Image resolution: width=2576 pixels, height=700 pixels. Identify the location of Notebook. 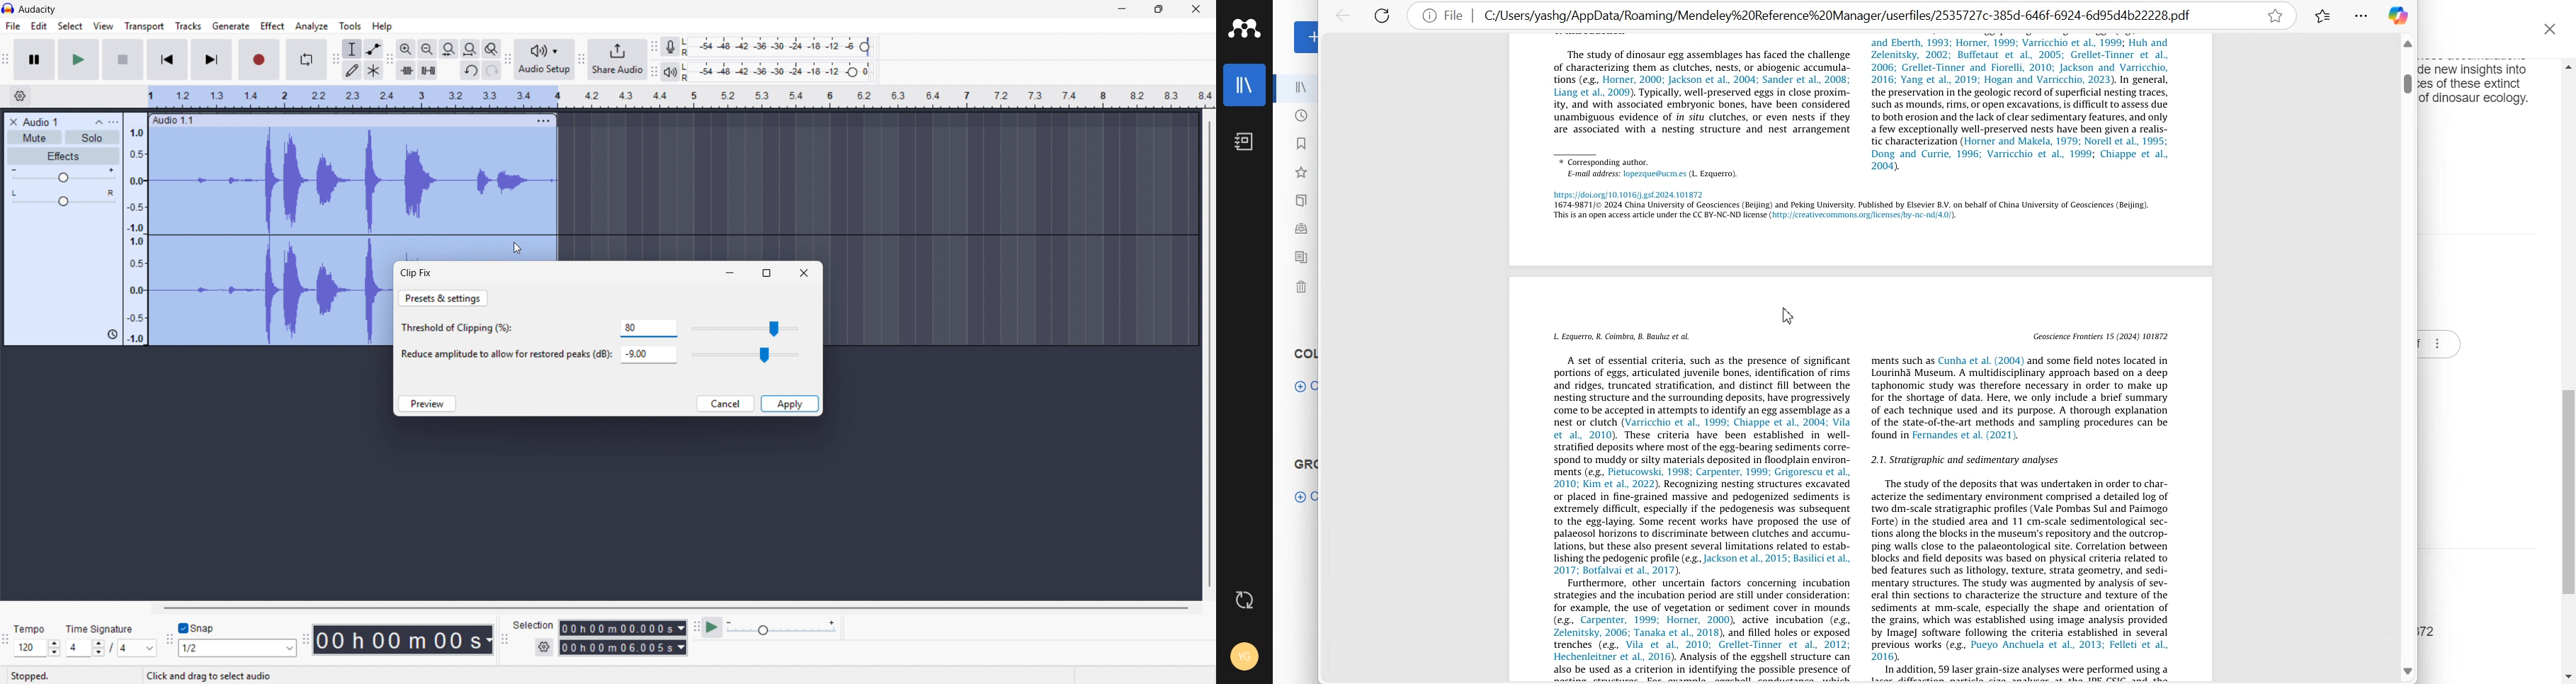
(1244, 142).